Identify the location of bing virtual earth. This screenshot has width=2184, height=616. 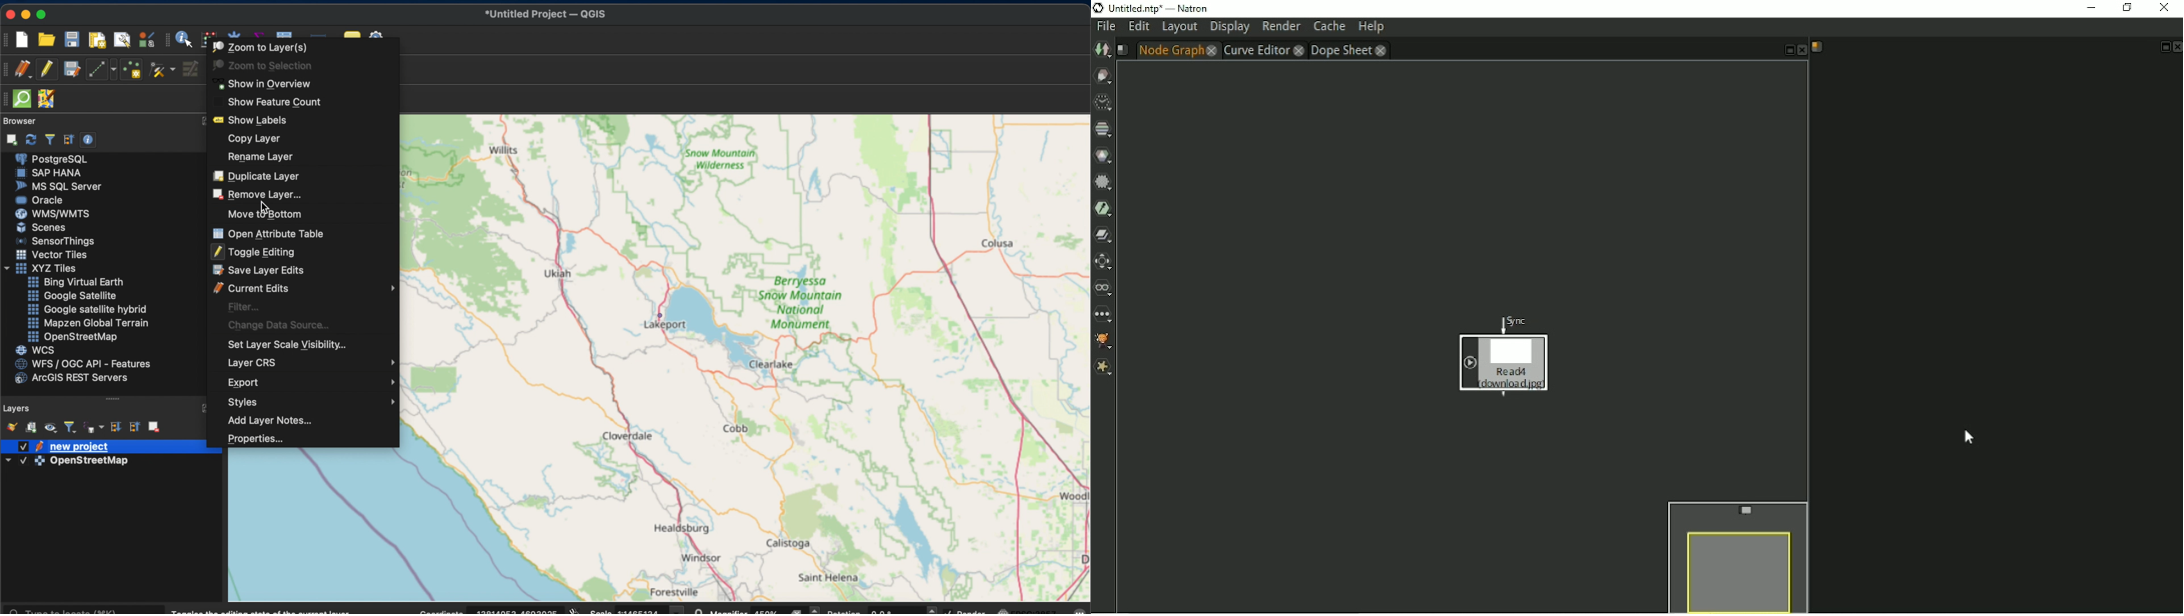
(74, 282).